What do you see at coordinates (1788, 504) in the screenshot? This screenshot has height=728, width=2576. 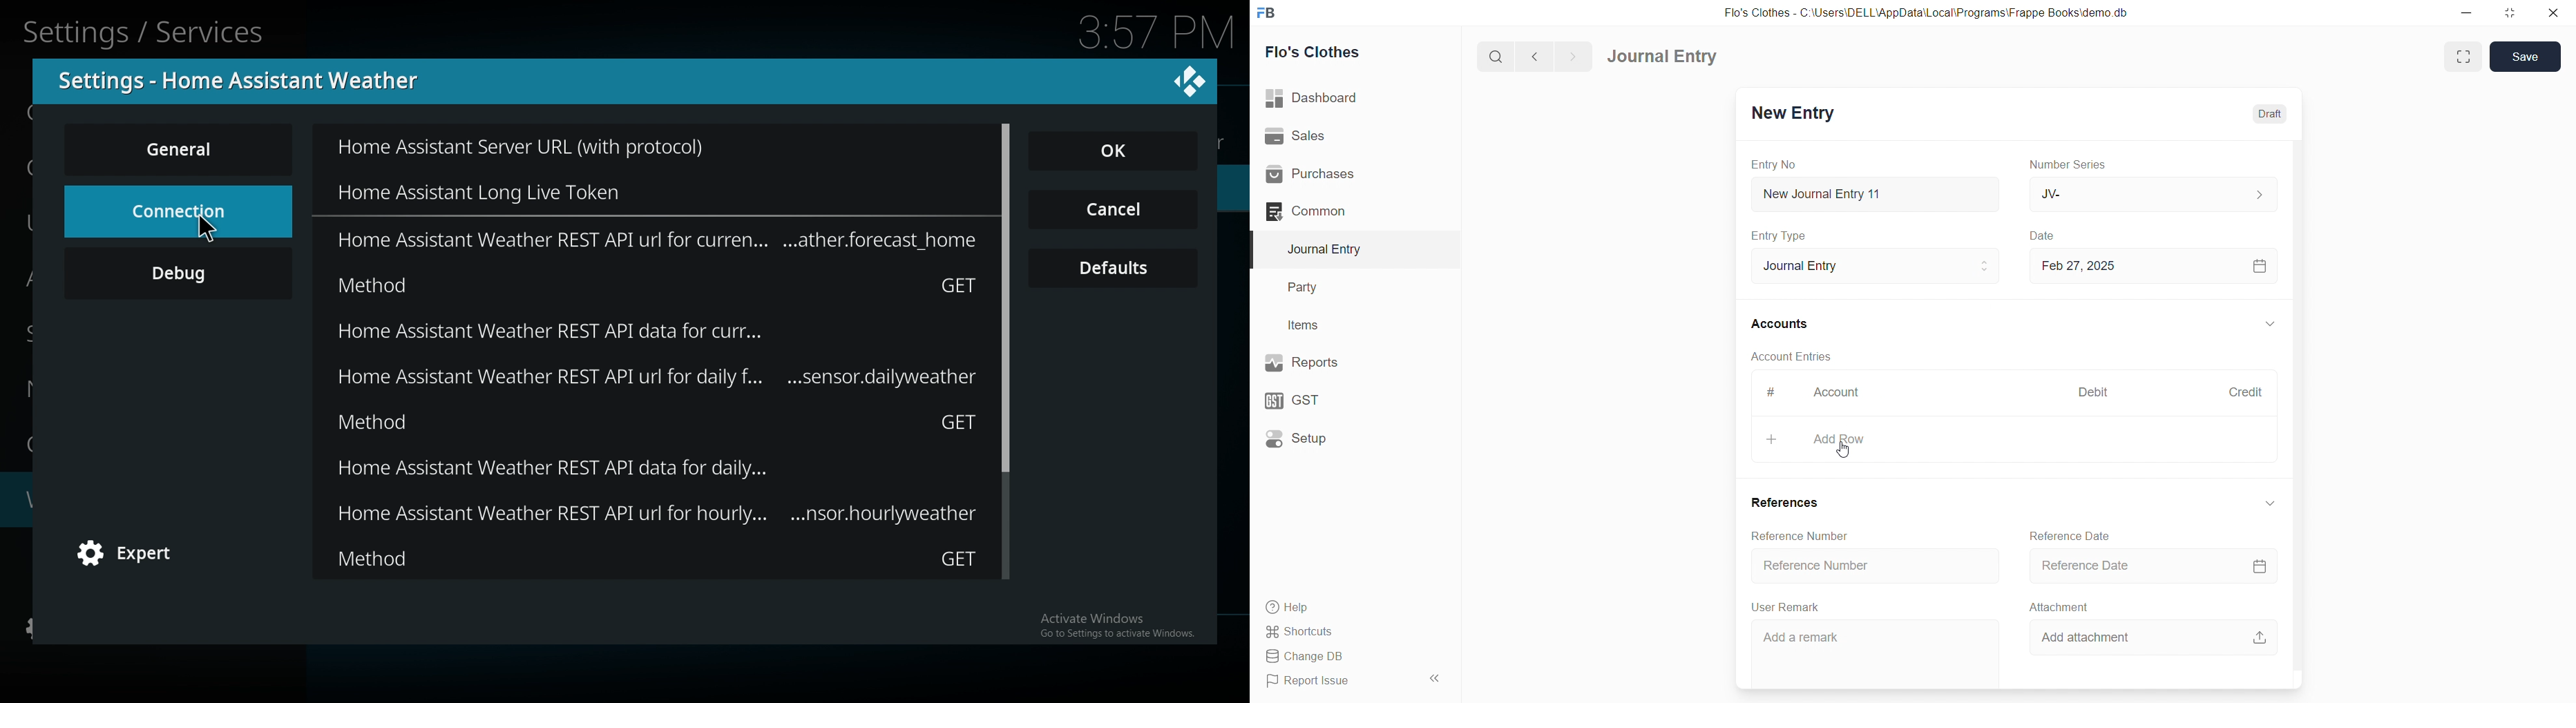 I see `References` at bounding box center [1788, 504].